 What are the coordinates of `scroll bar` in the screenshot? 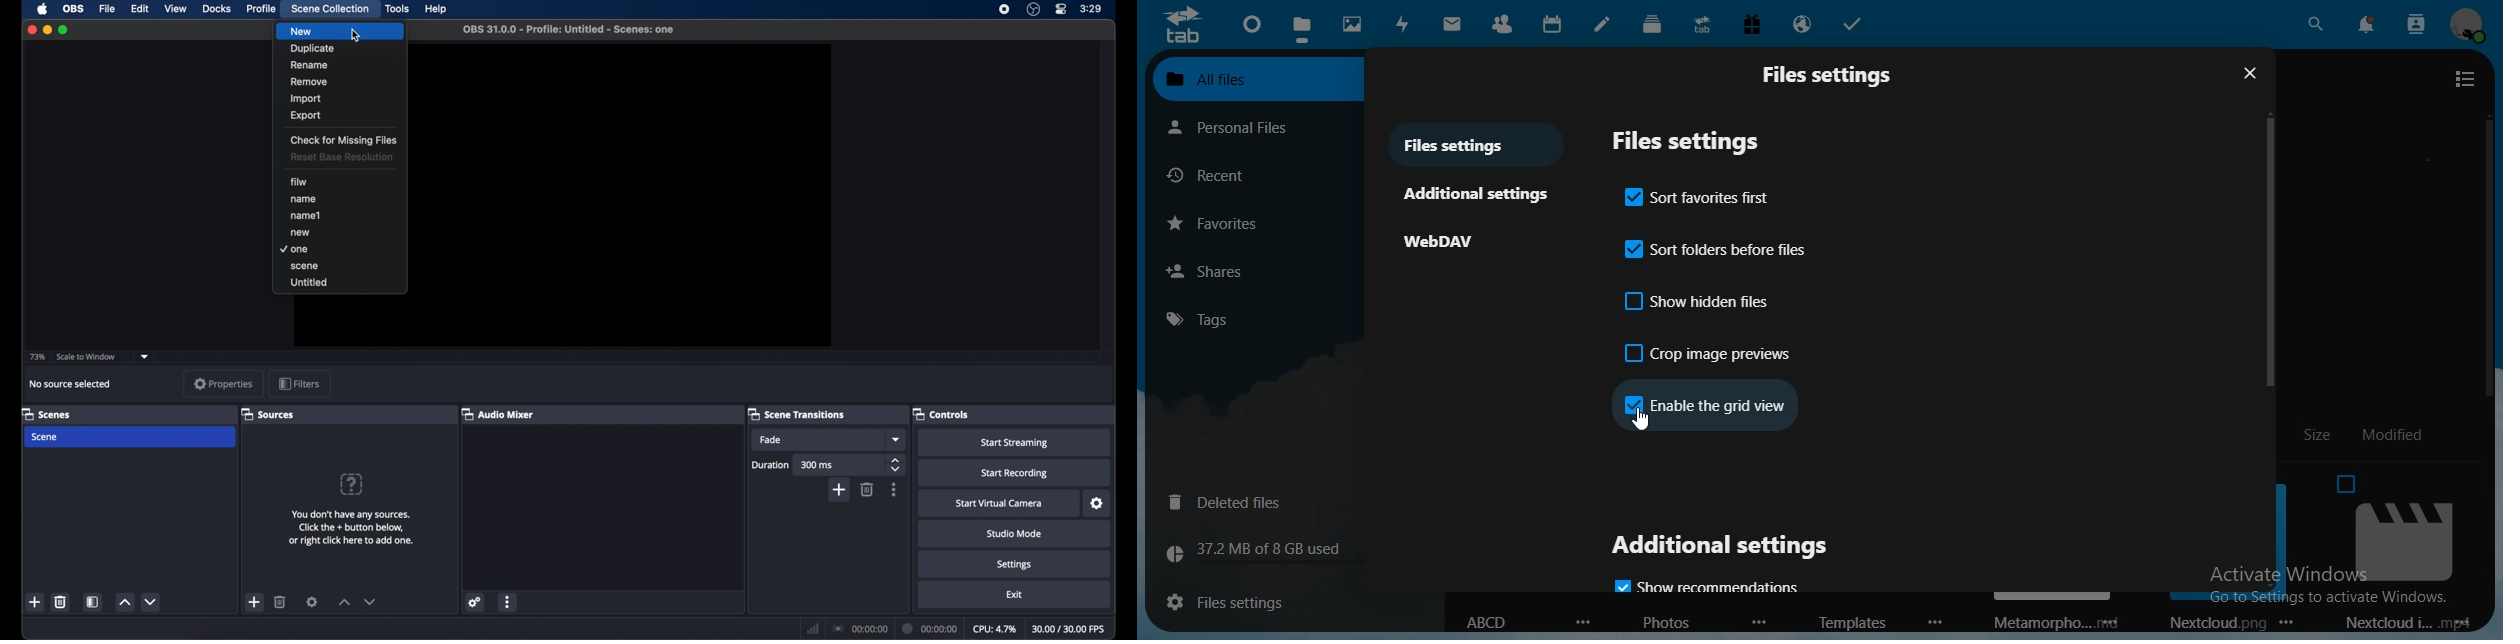 It's located at (2495, 493).